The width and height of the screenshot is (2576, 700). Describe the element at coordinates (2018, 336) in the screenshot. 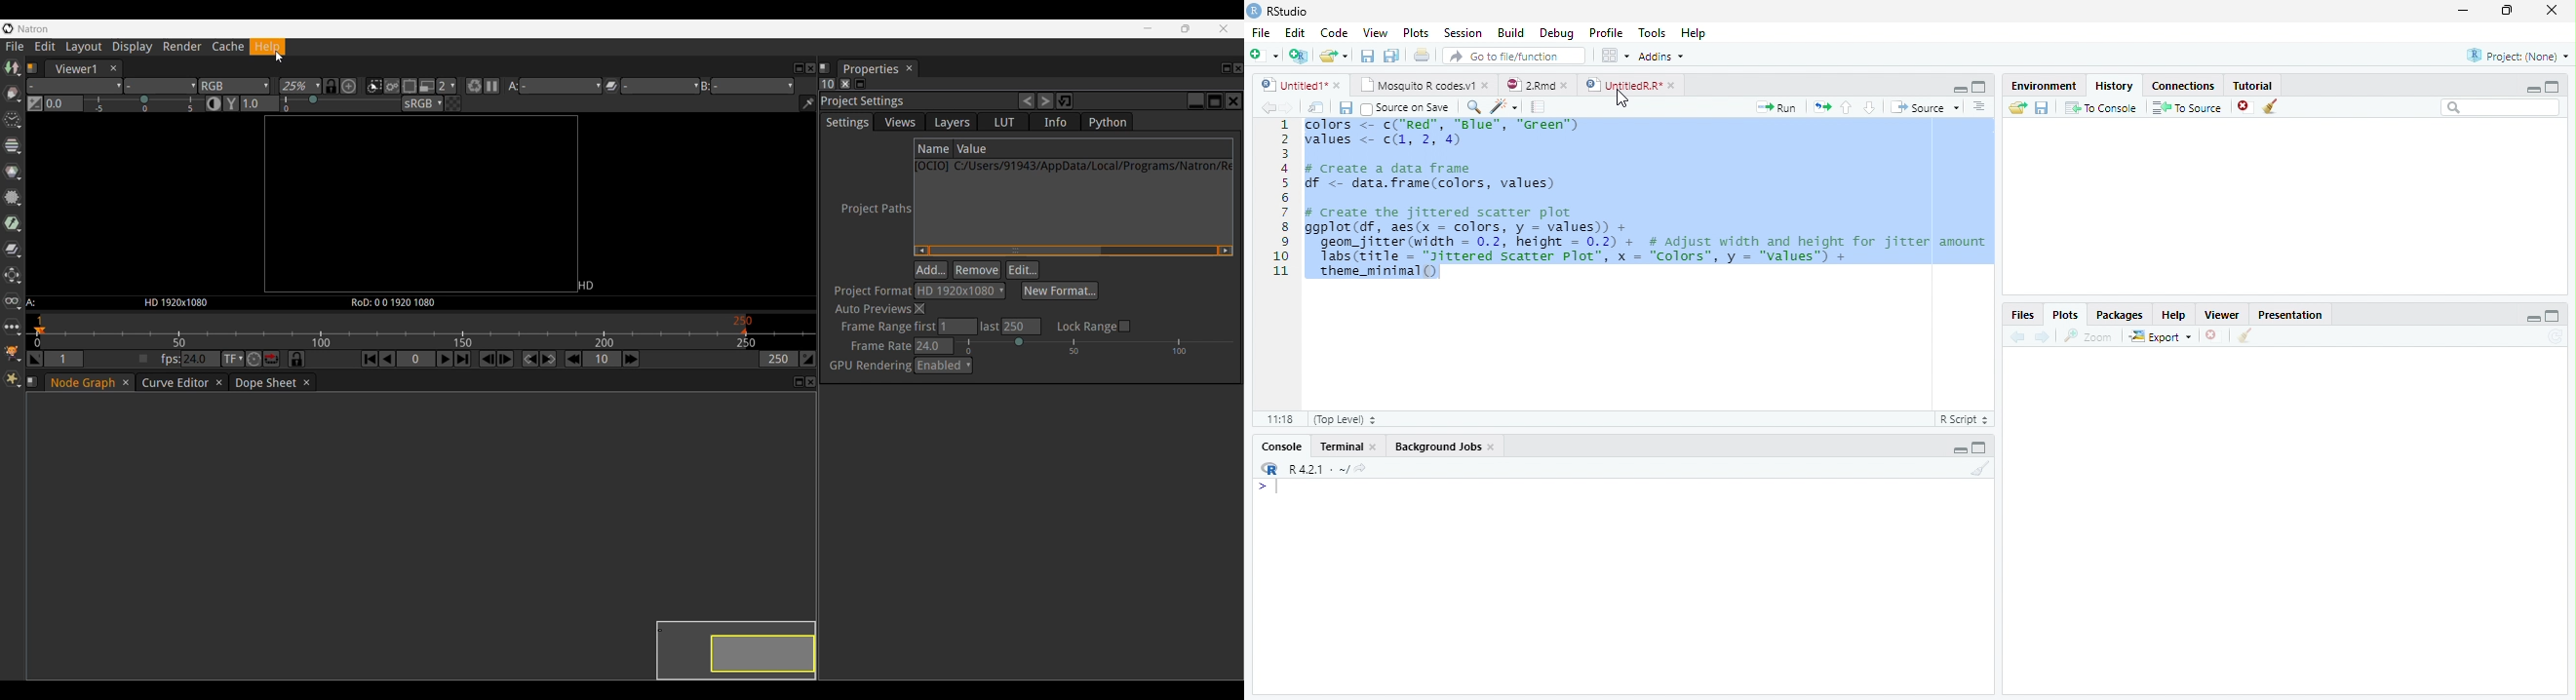

I see `Previous plot` at that location.